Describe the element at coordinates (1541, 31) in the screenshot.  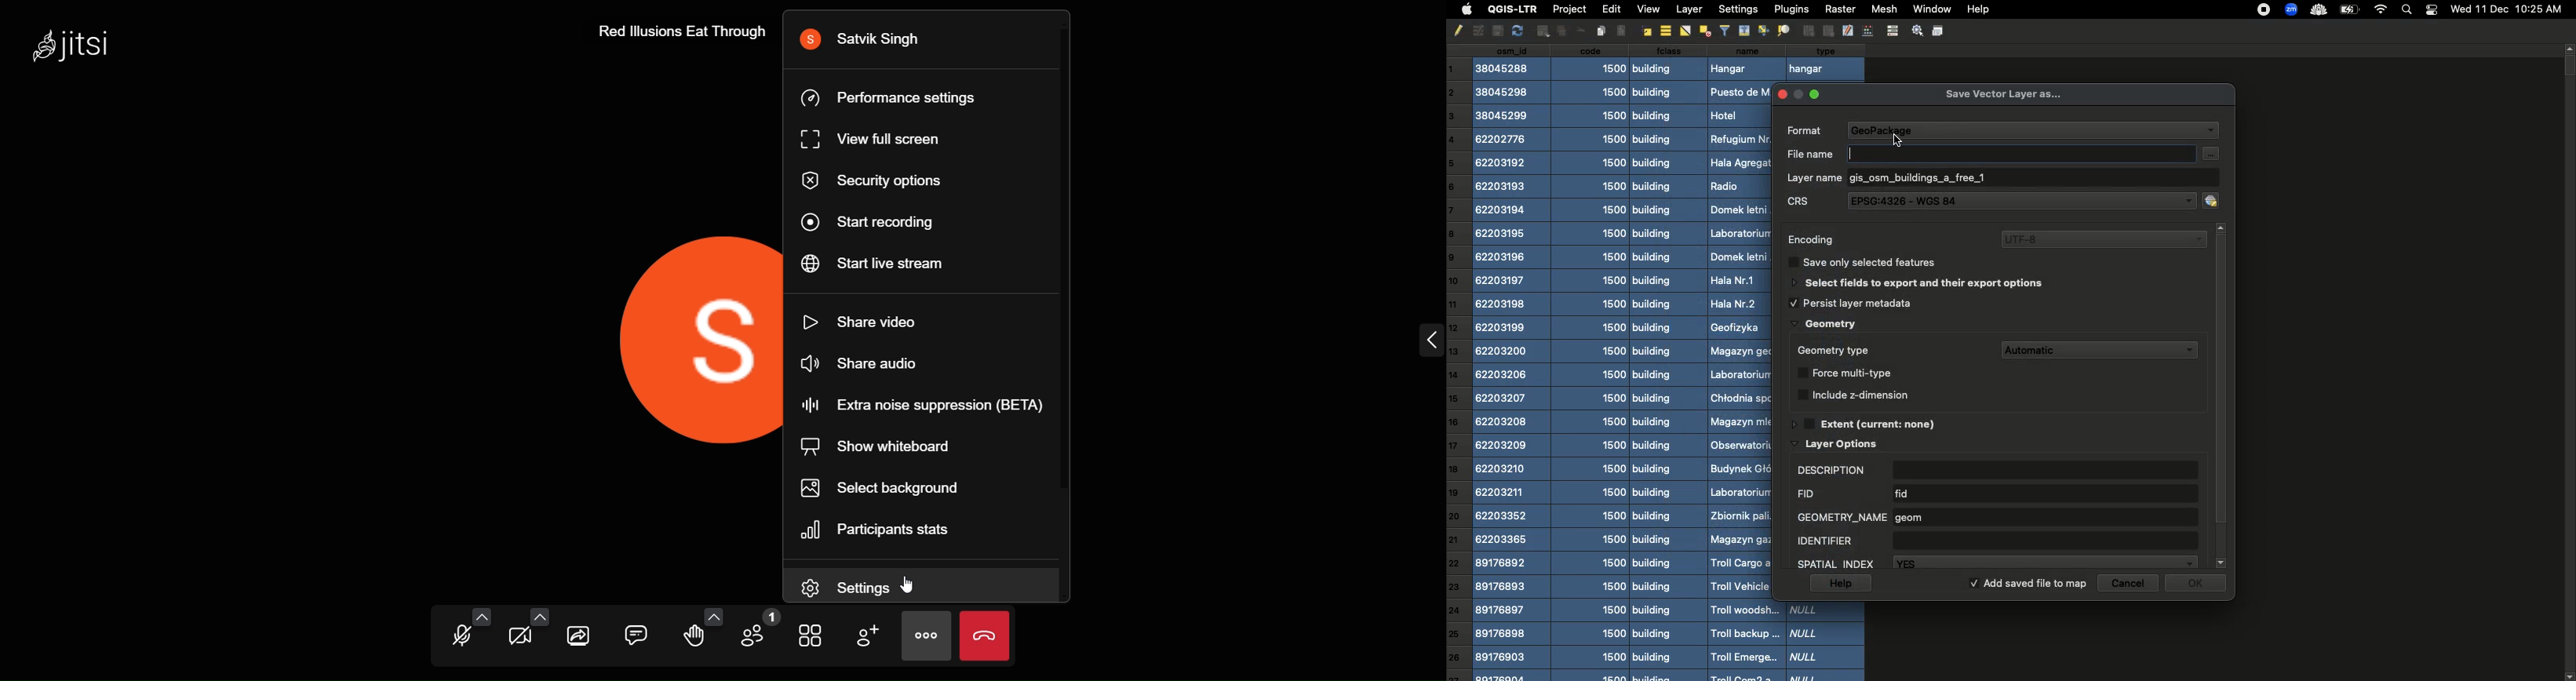
I see `Insert Ellipse` at that location.